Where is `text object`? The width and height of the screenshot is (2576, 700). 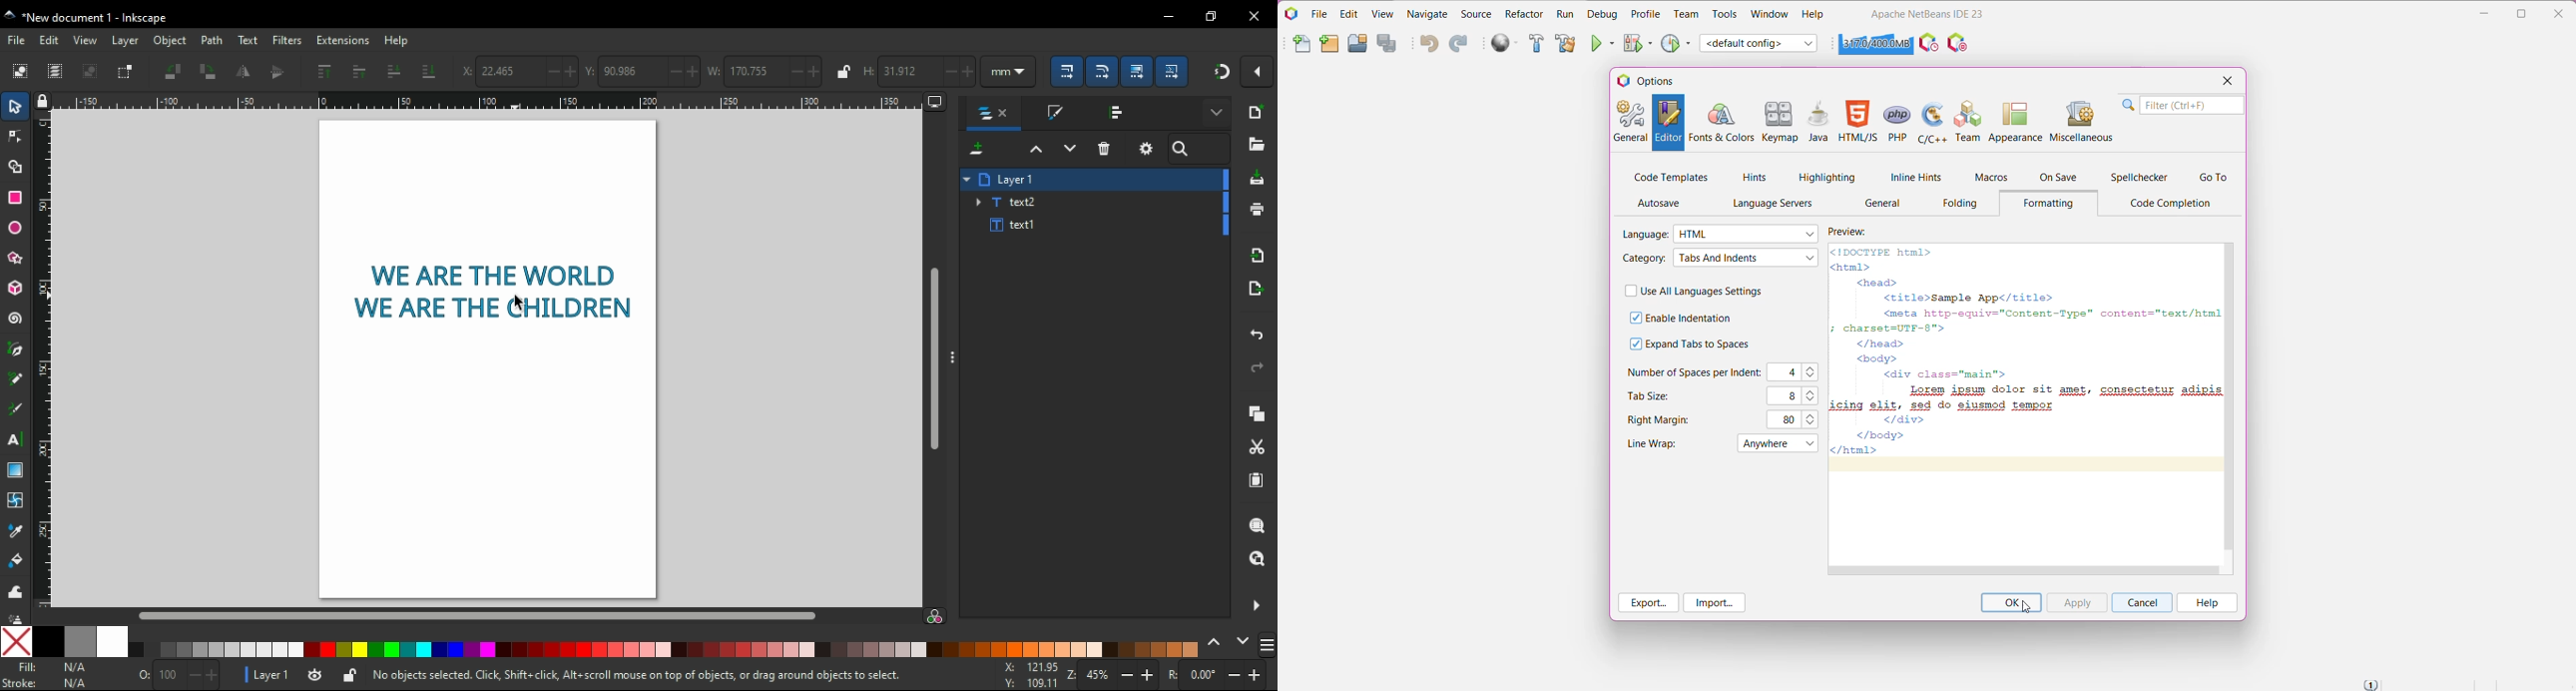 text object is located at coordinates (491, 291).